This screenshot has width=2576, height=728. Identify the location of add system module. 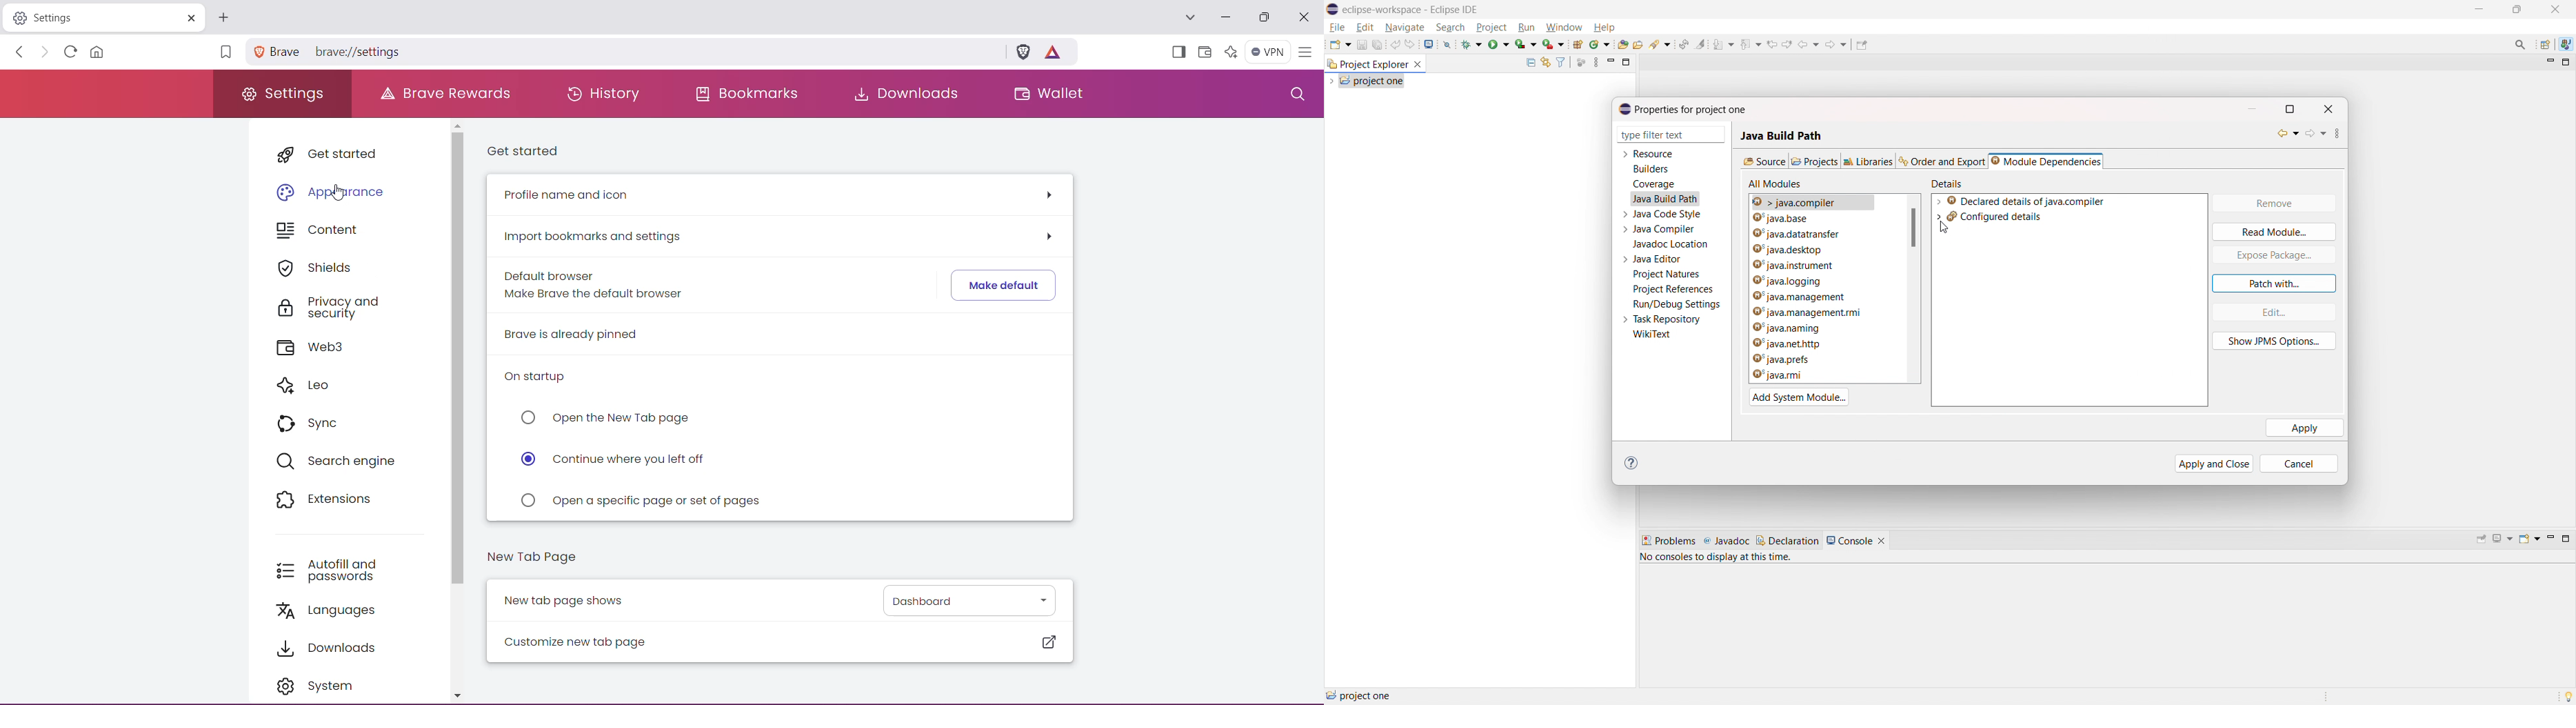
(1800, 397).